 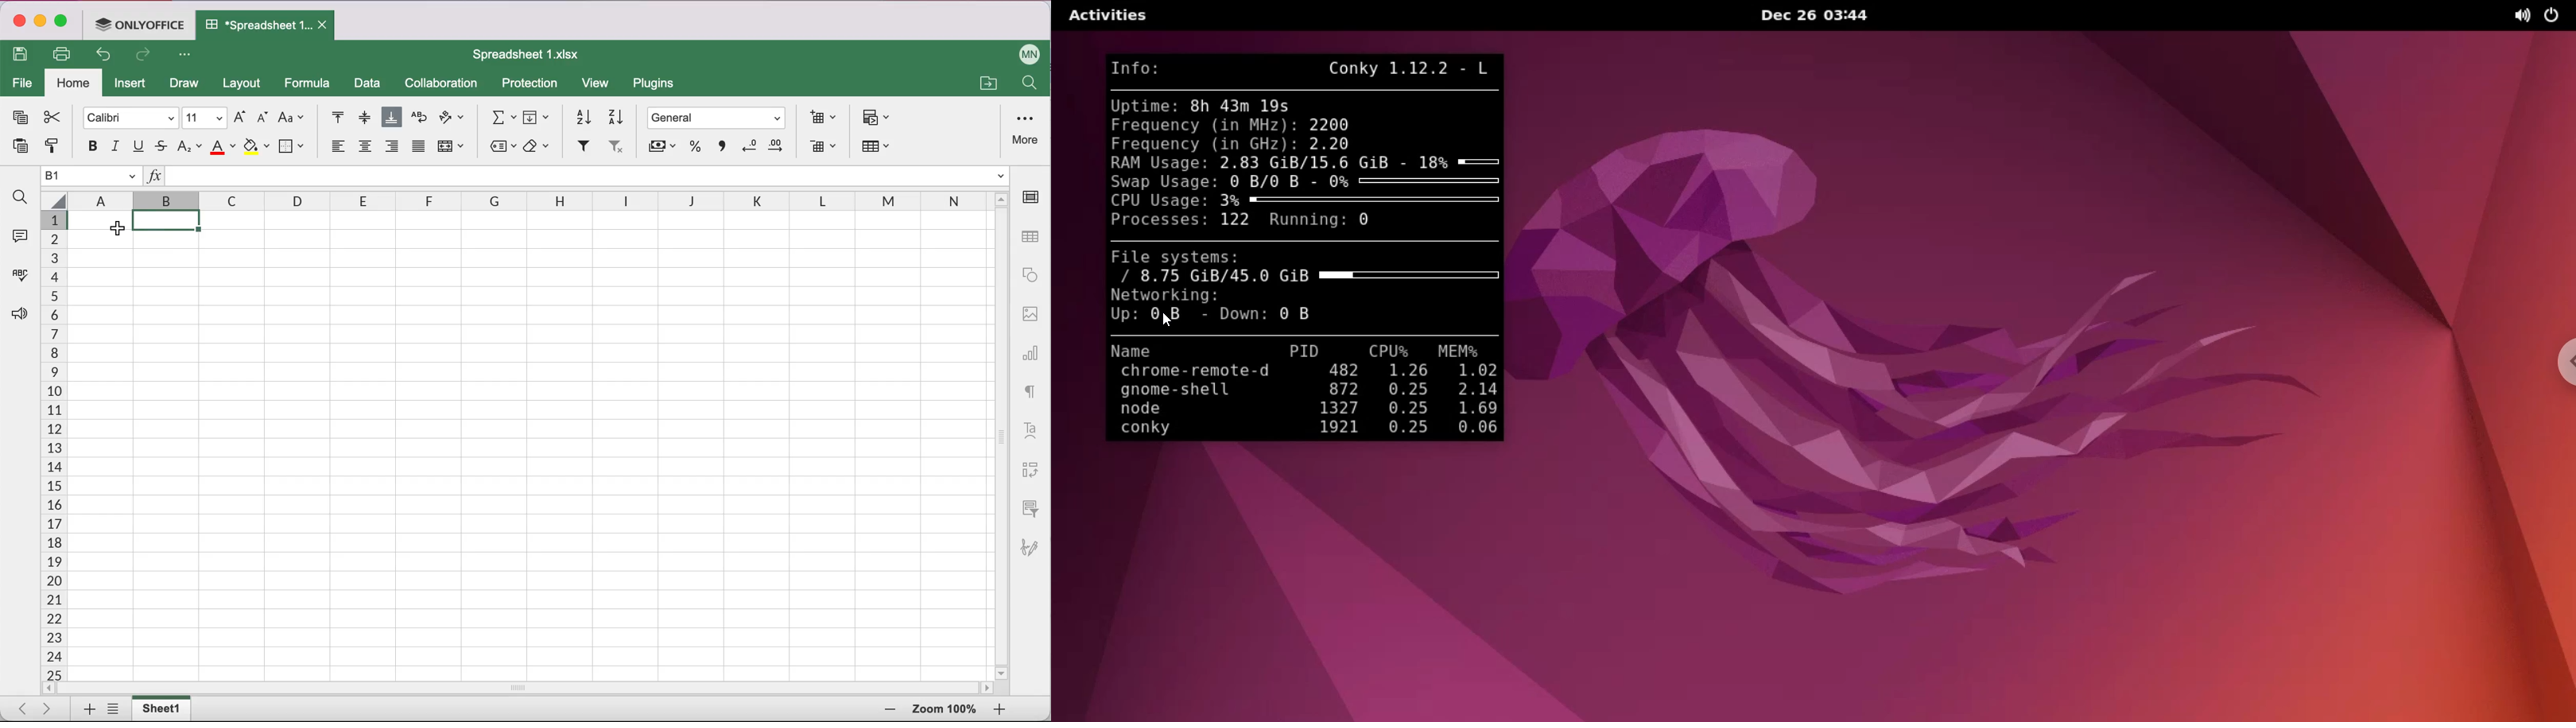 What do you see at coordinates (52, 447) in the screenshot?
I see `number of cells` at bounding box center [52, 447].